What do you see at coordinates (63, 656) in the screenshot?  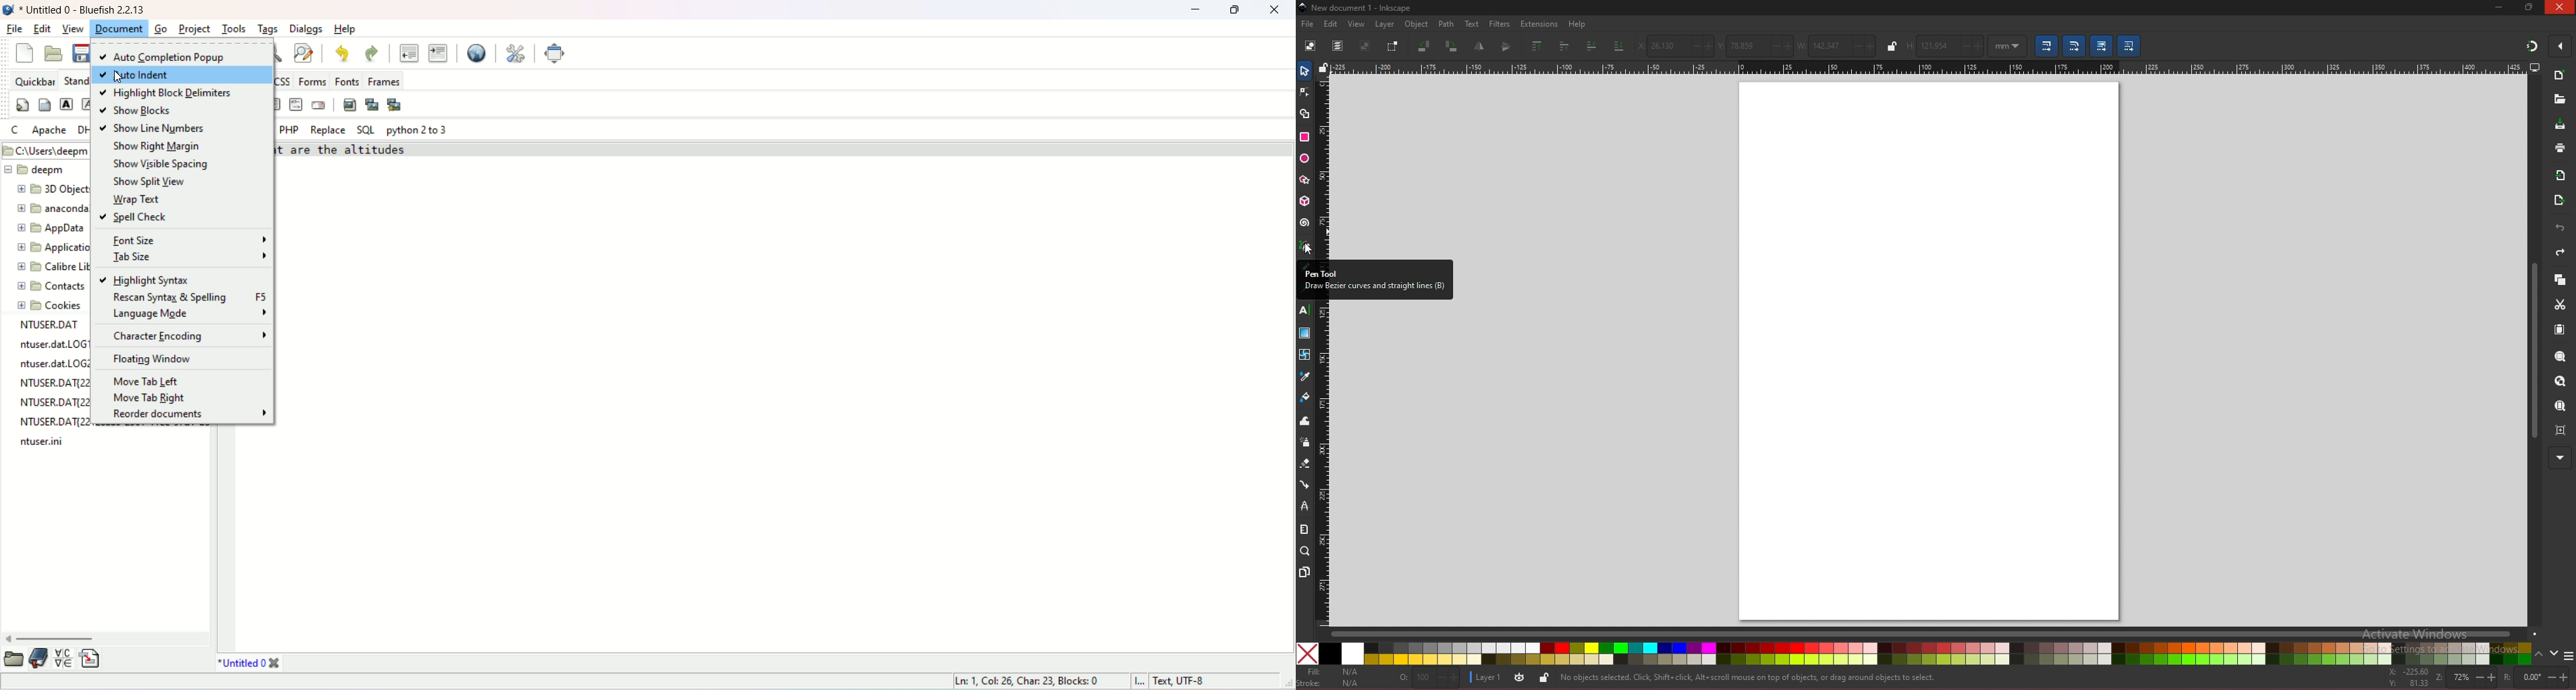 I see `insert special character` at bounding box center [63, 656].